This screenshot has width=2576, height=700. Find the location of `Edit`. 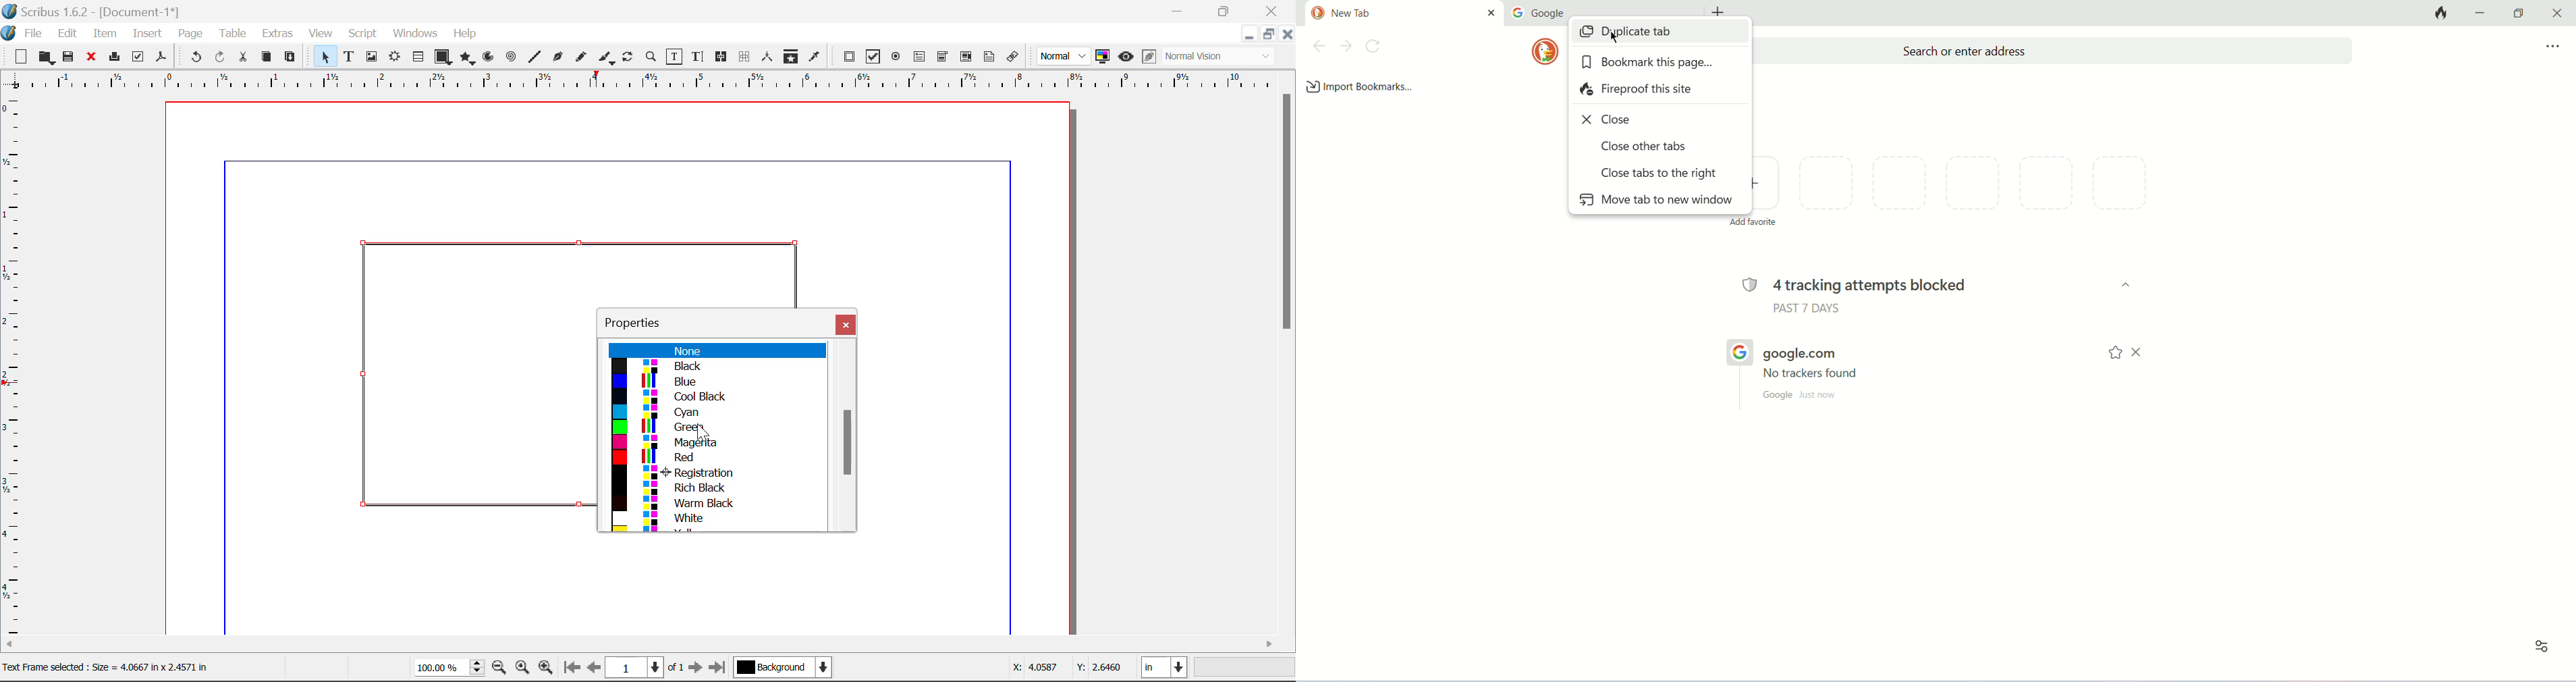

Edit is located at coordinates (67, 32).